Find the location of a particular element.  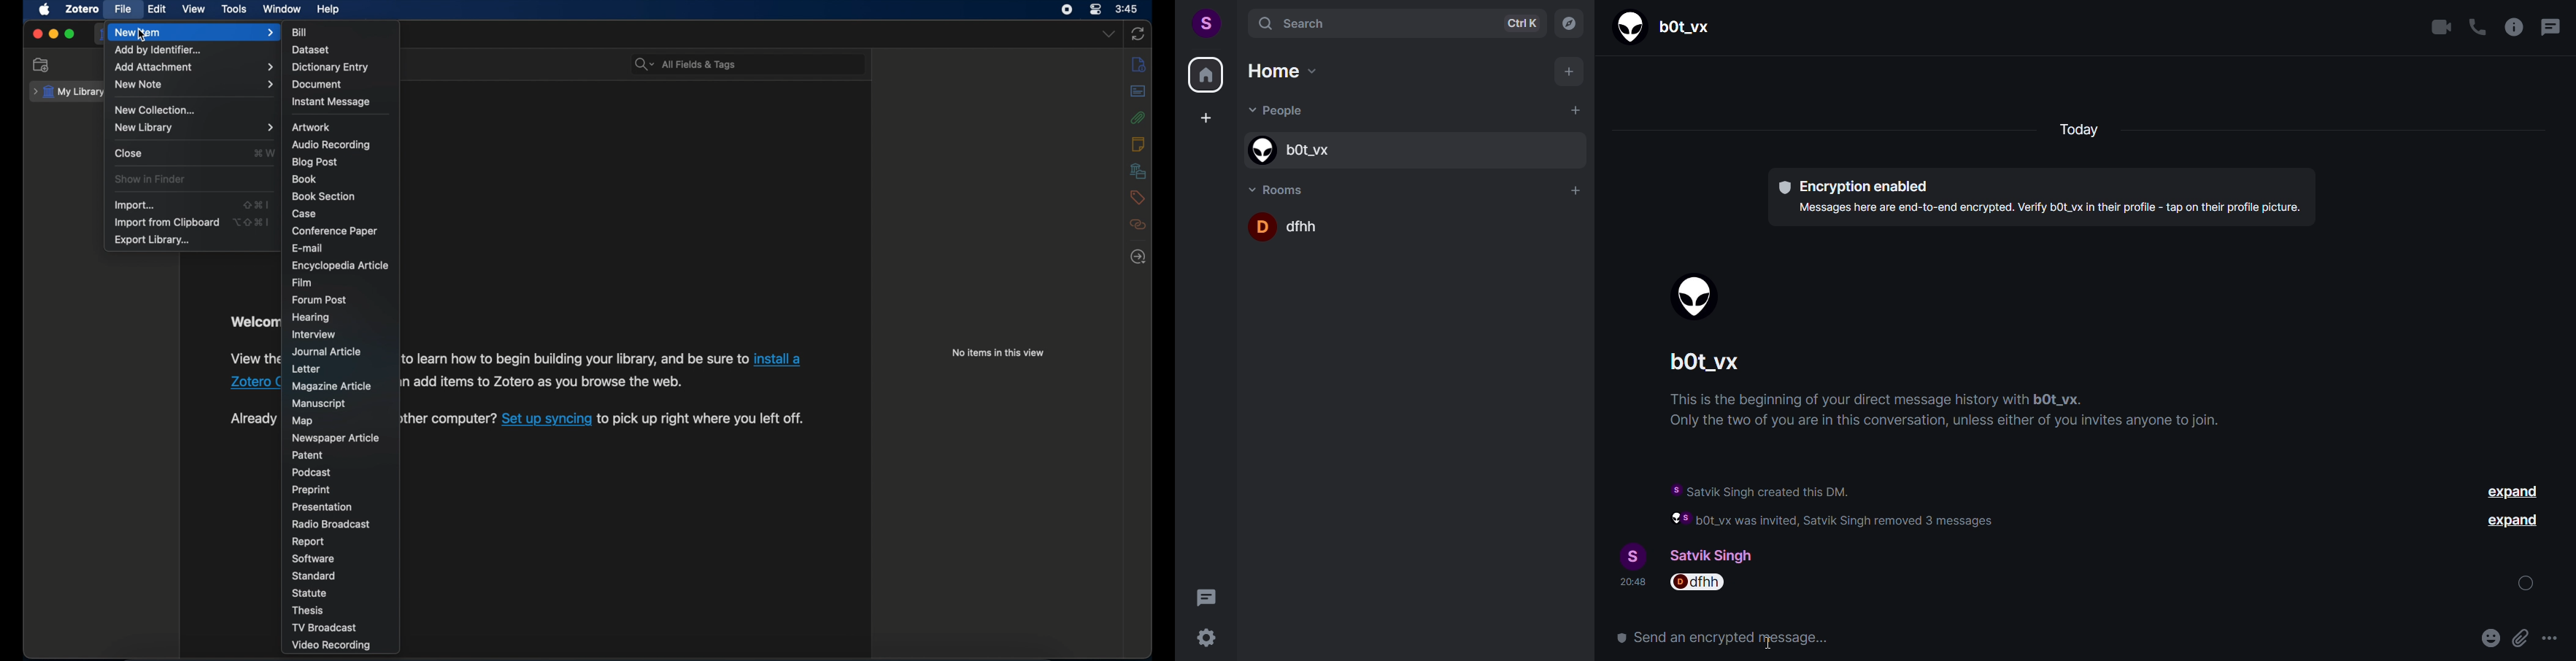

expand is located at coordinates (2515, 493).